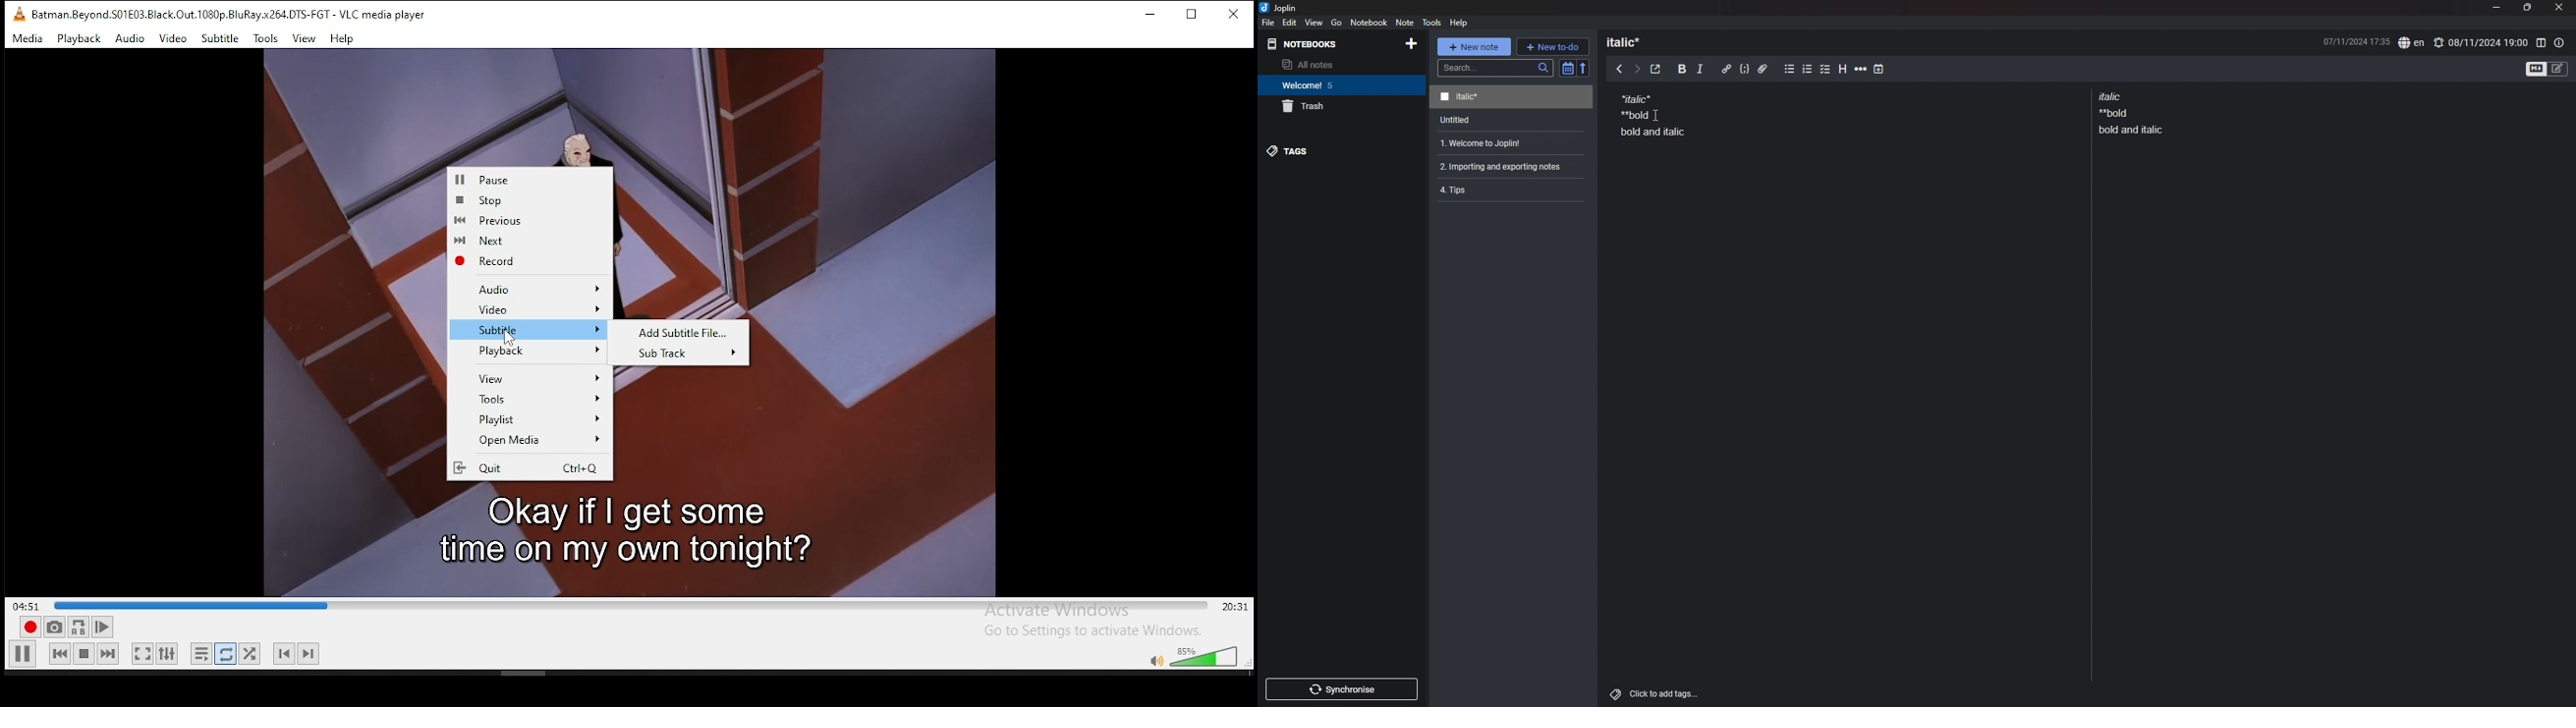 This screenshot has height=728, width=2576. Describe the element at coordinates (1630, 42) in the screenshot. I see `heading` at that location.